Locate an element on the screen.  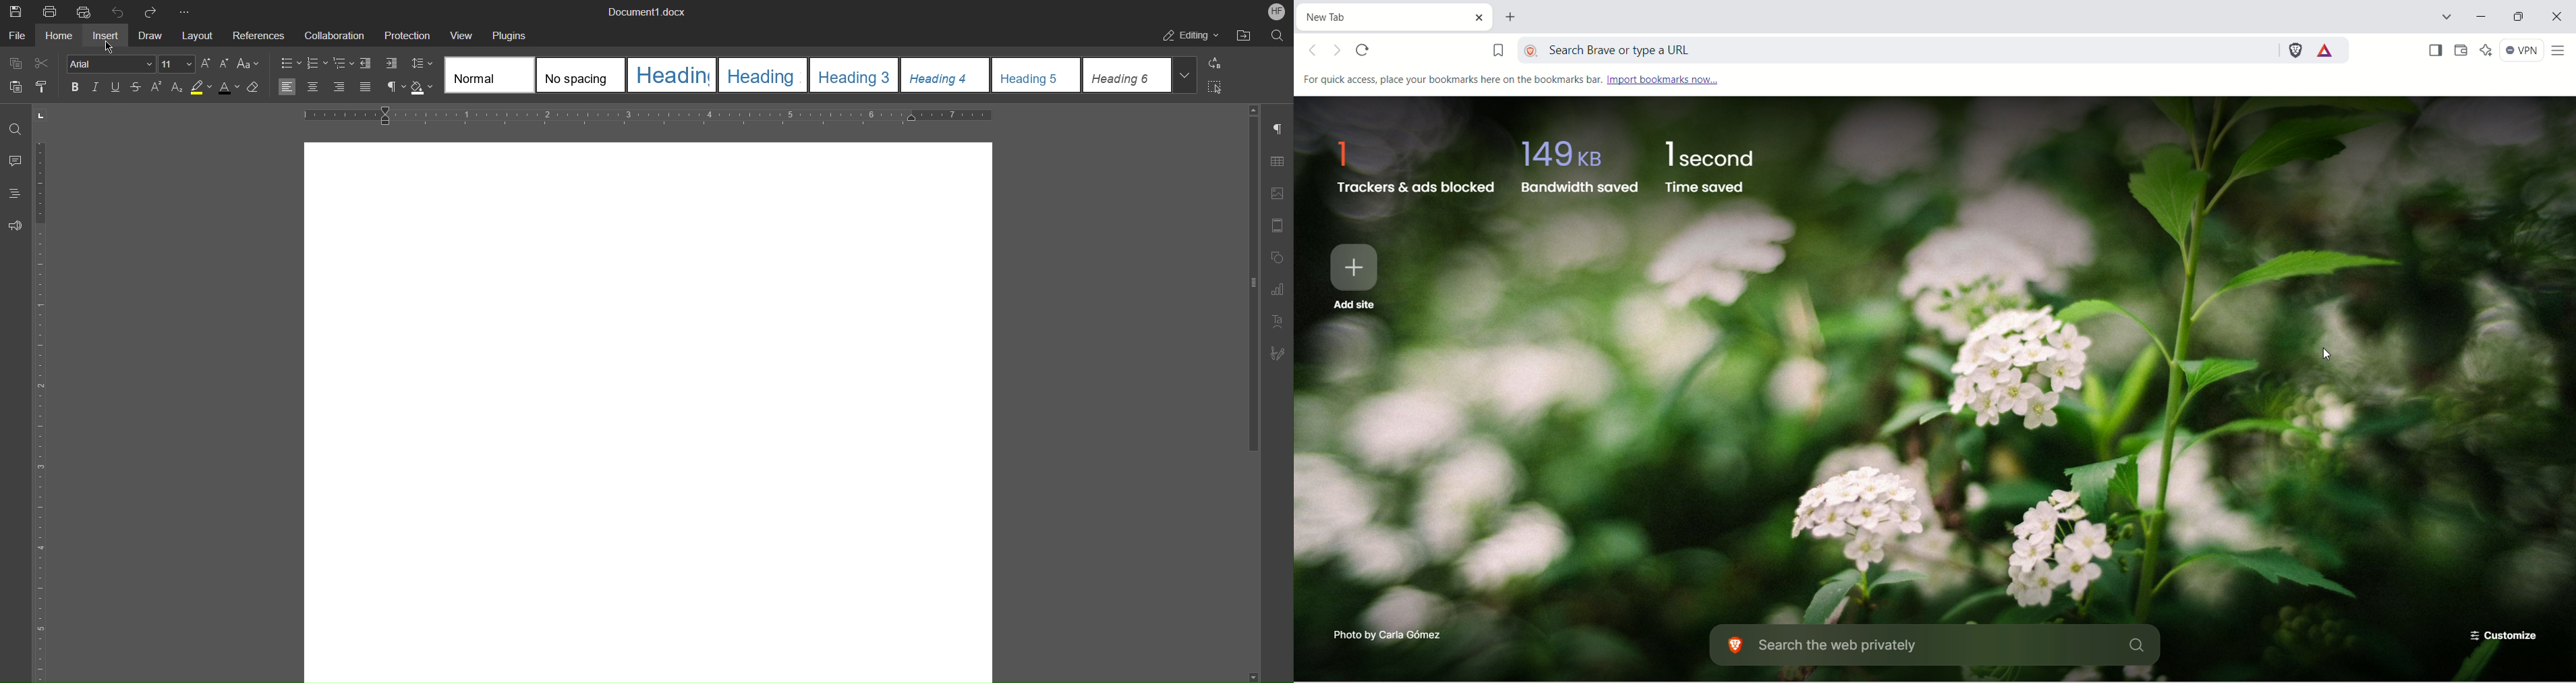
Insert Image is located at coordinates (1281, 193).